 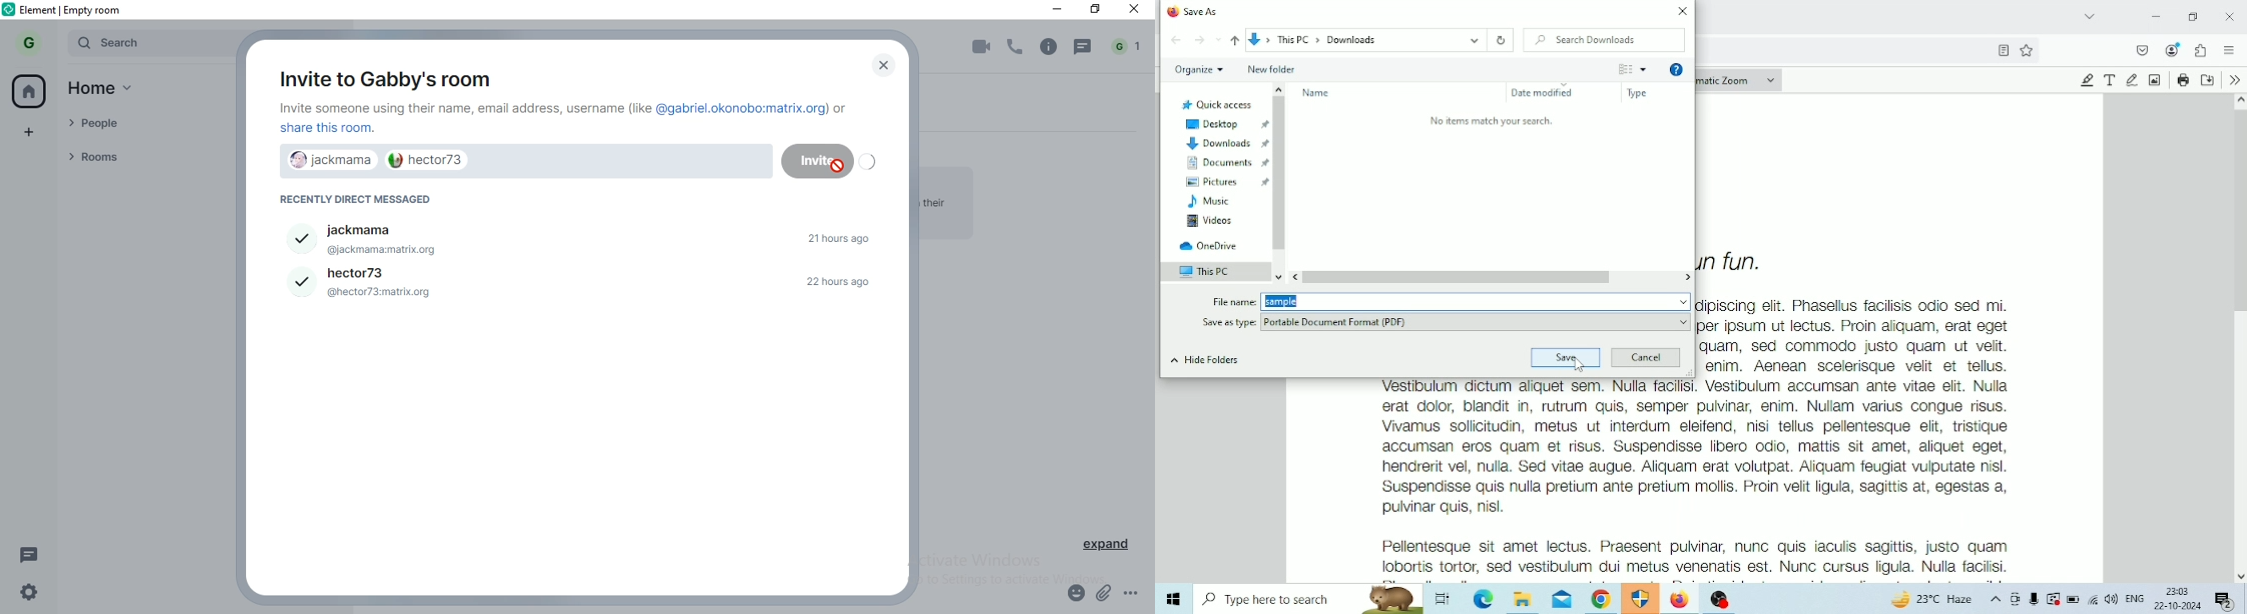 What do you see at coordinates (2177, 606) in the screenshot?
I see `Date` at bounding box center [2177, 606].